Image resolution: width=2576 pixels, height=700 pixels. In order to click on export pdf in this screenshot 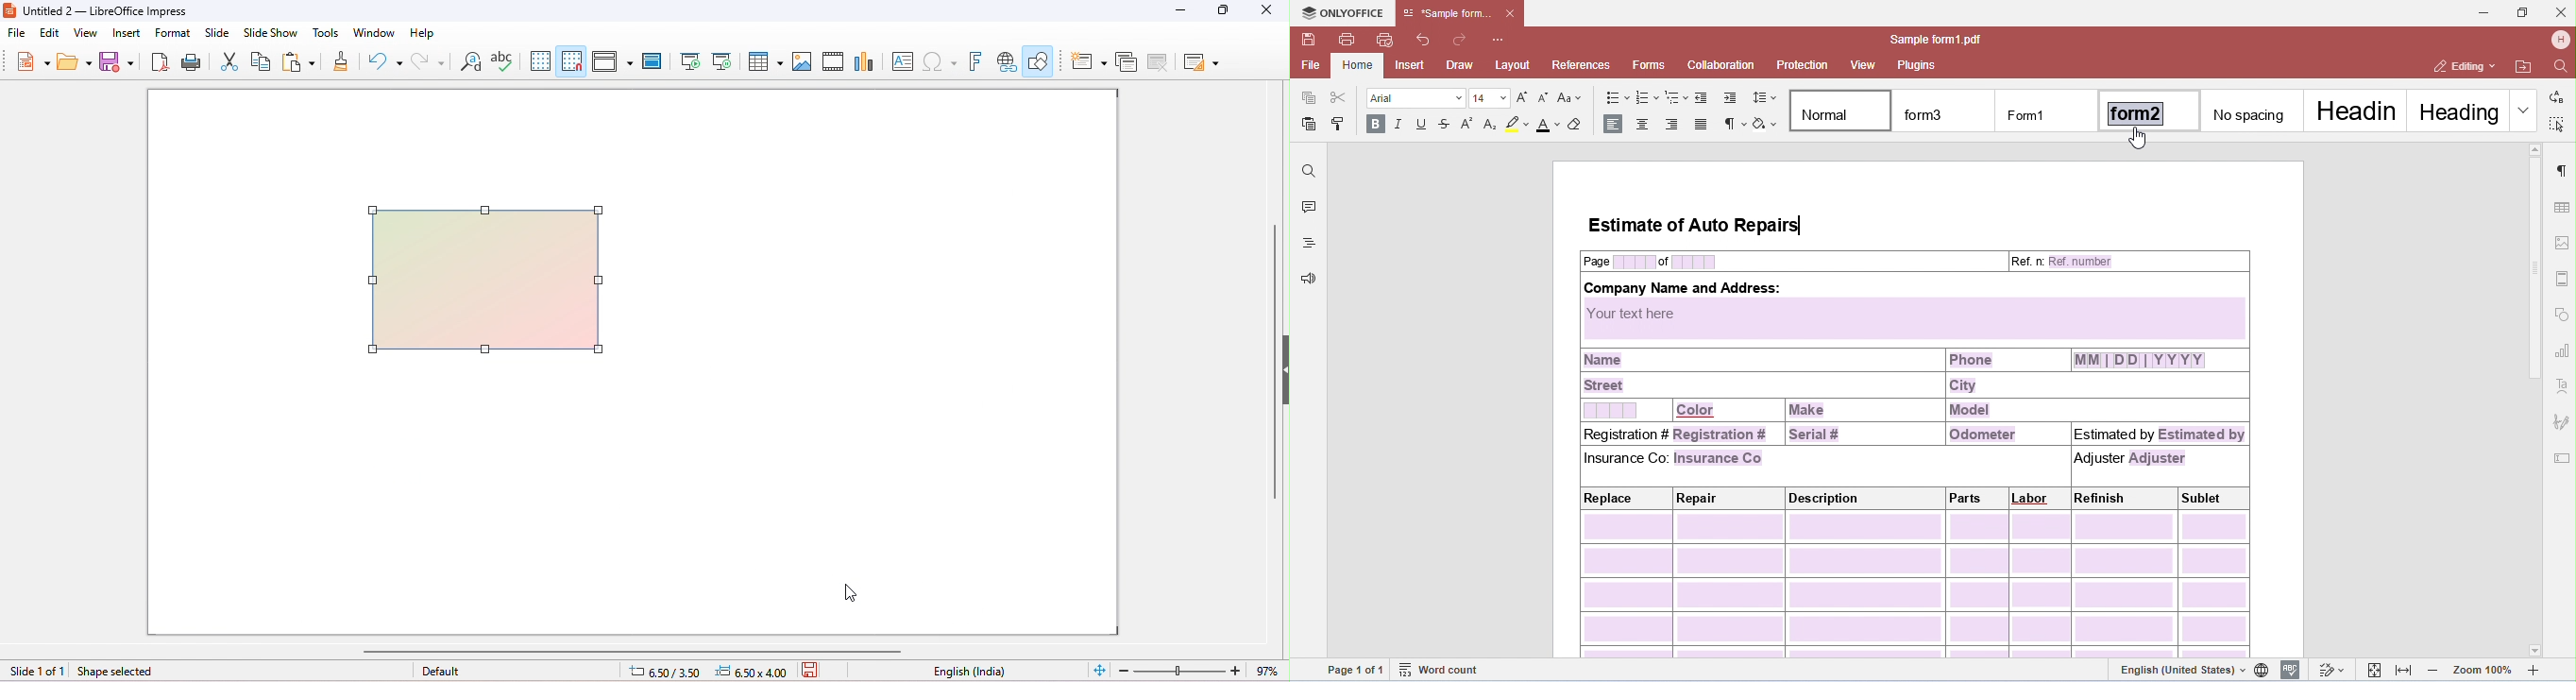, I will do `click(158, 60)`.